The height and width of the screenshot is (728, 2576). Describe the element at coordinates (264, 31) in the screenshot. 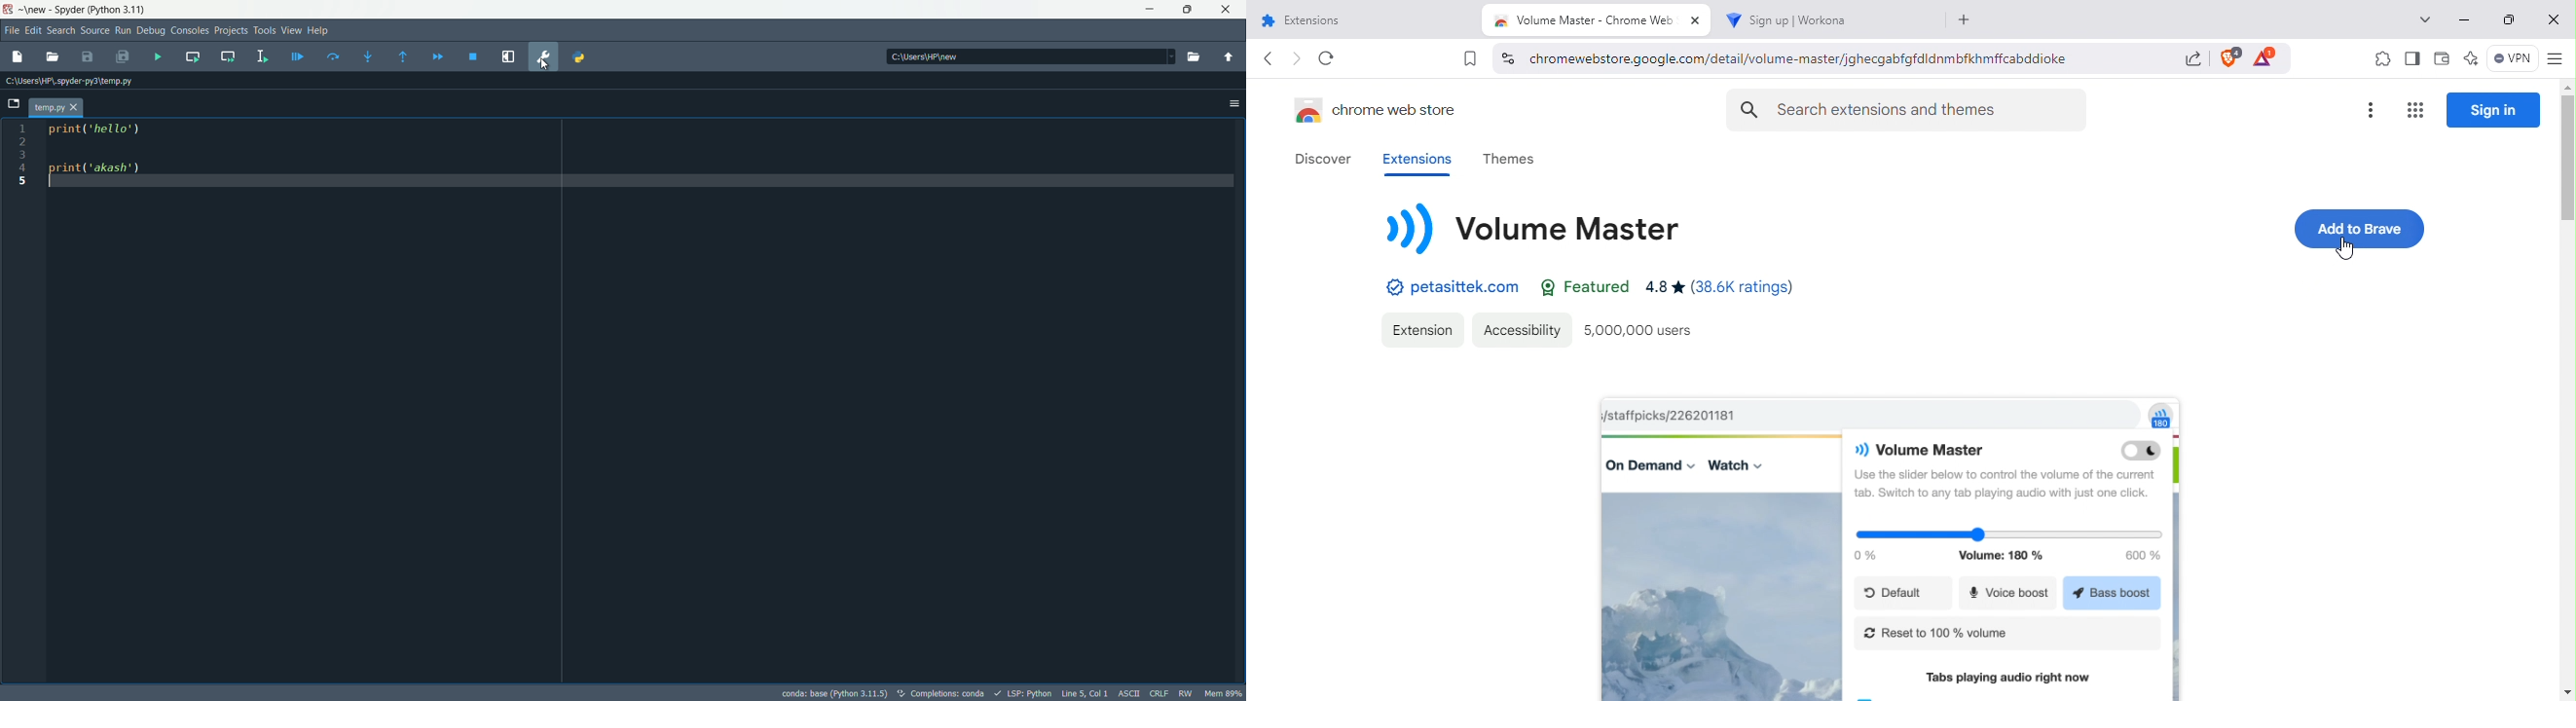

I see `tools menu` at that location.